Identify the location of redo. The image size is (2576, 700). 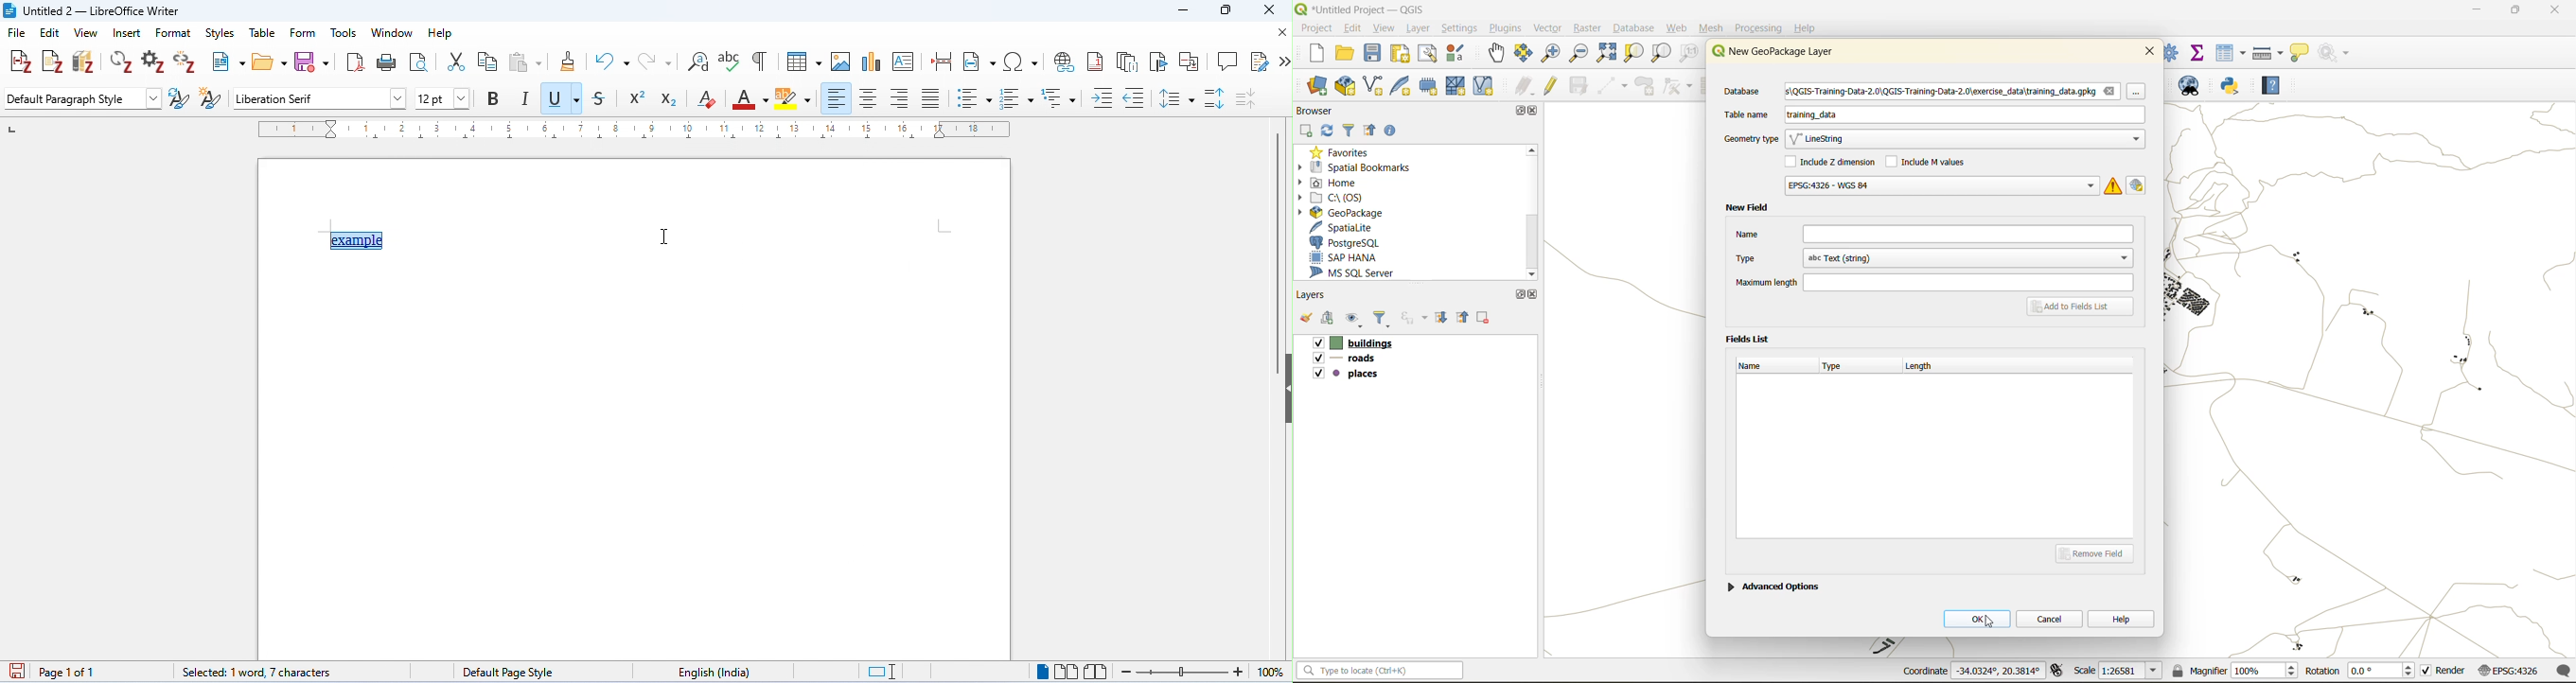
(655, 61).